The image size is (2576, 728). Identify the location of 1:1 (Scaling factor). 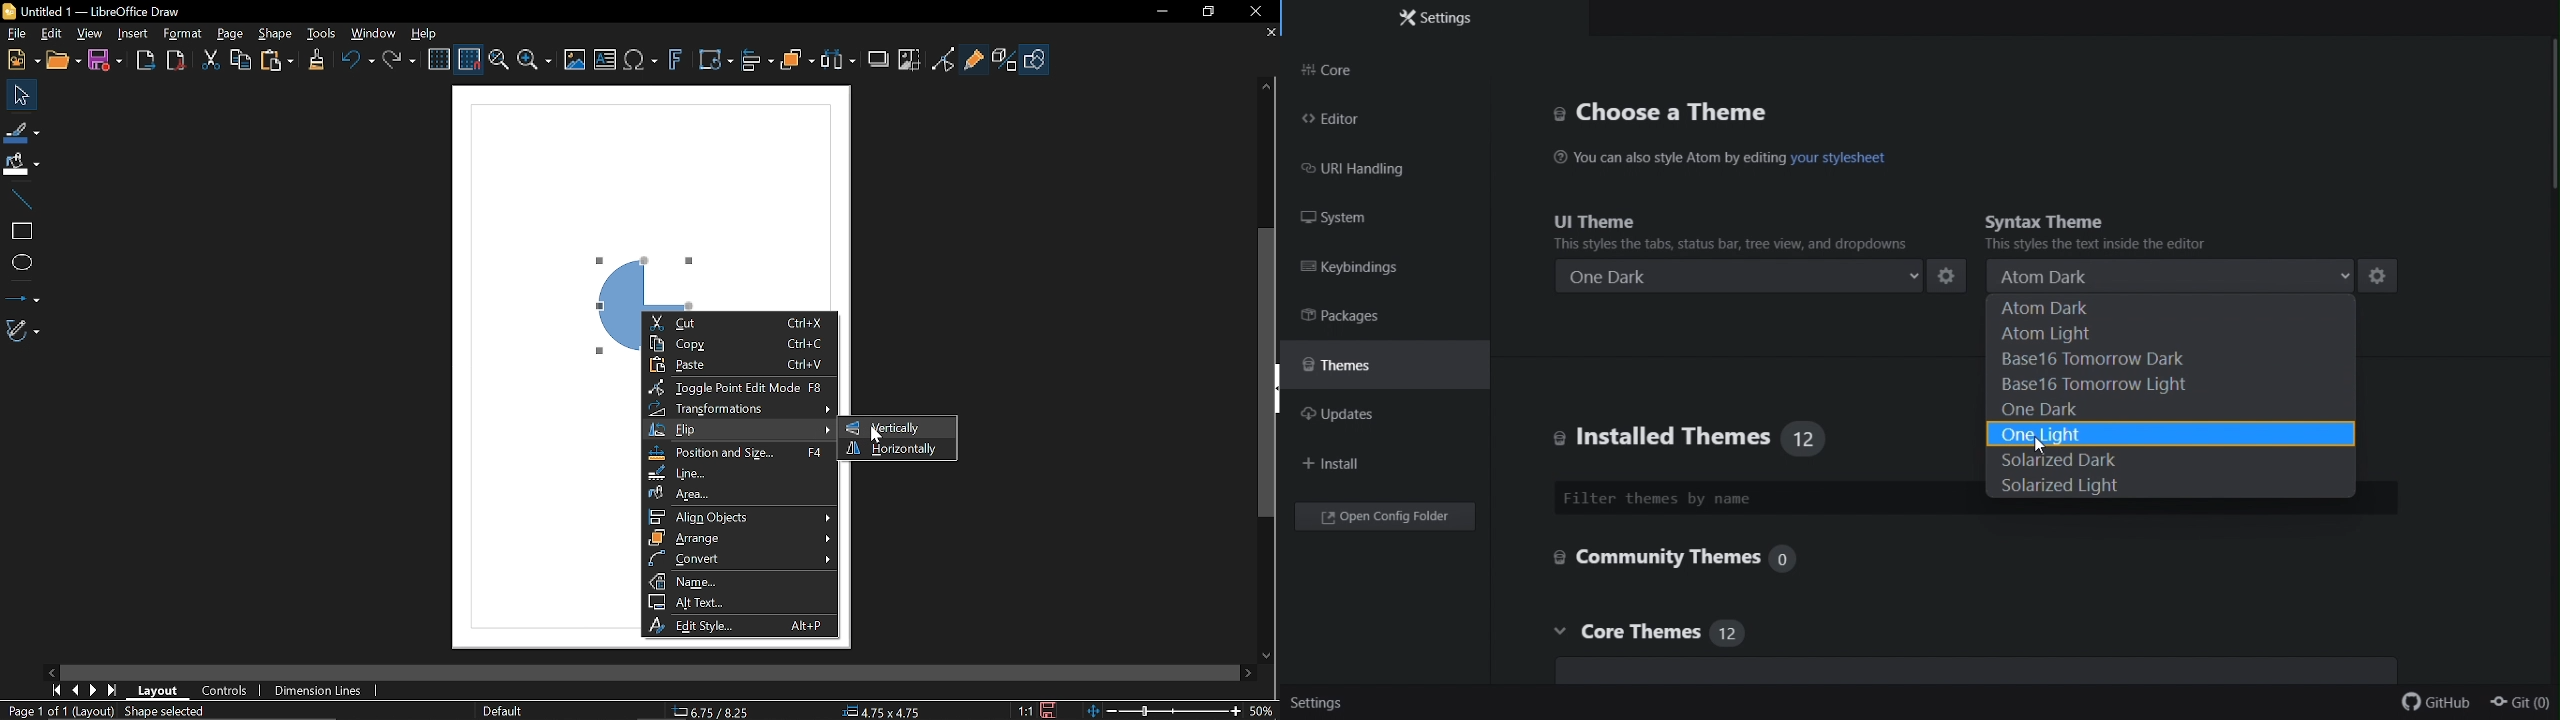
(1026, 710).